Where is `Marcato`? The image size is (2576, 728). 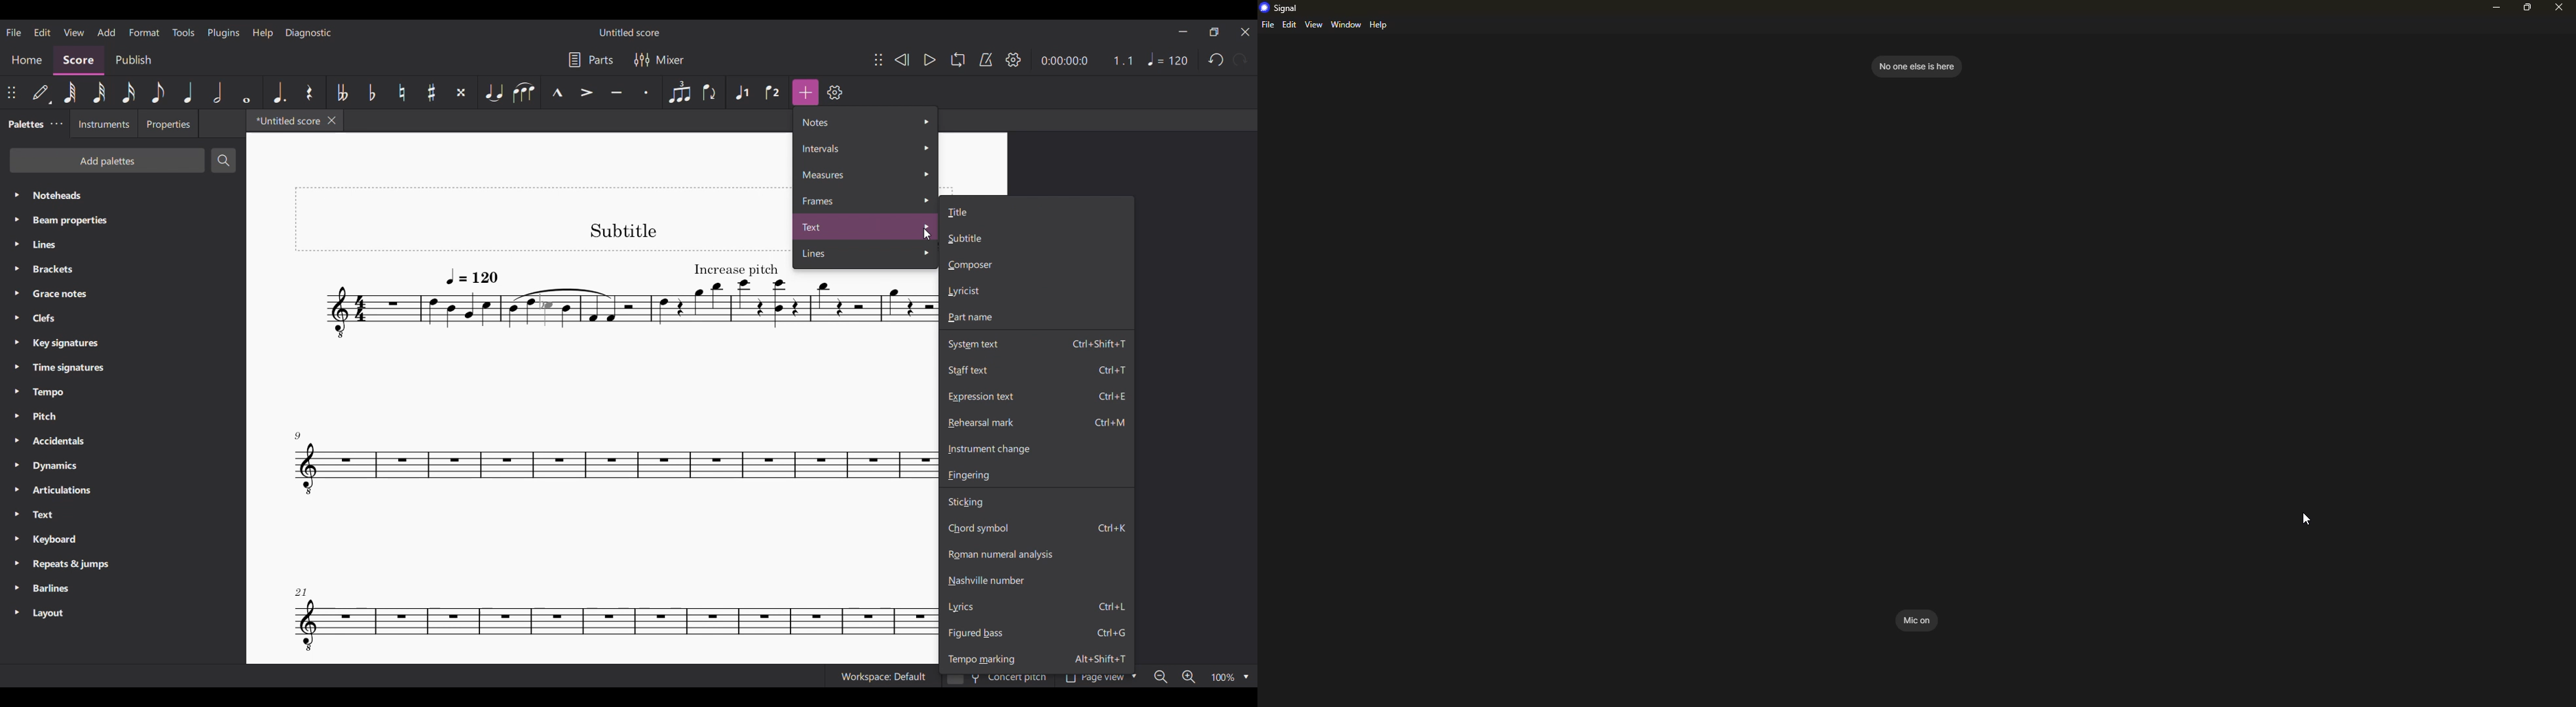
Marcato is located at coordinates (557, 92).